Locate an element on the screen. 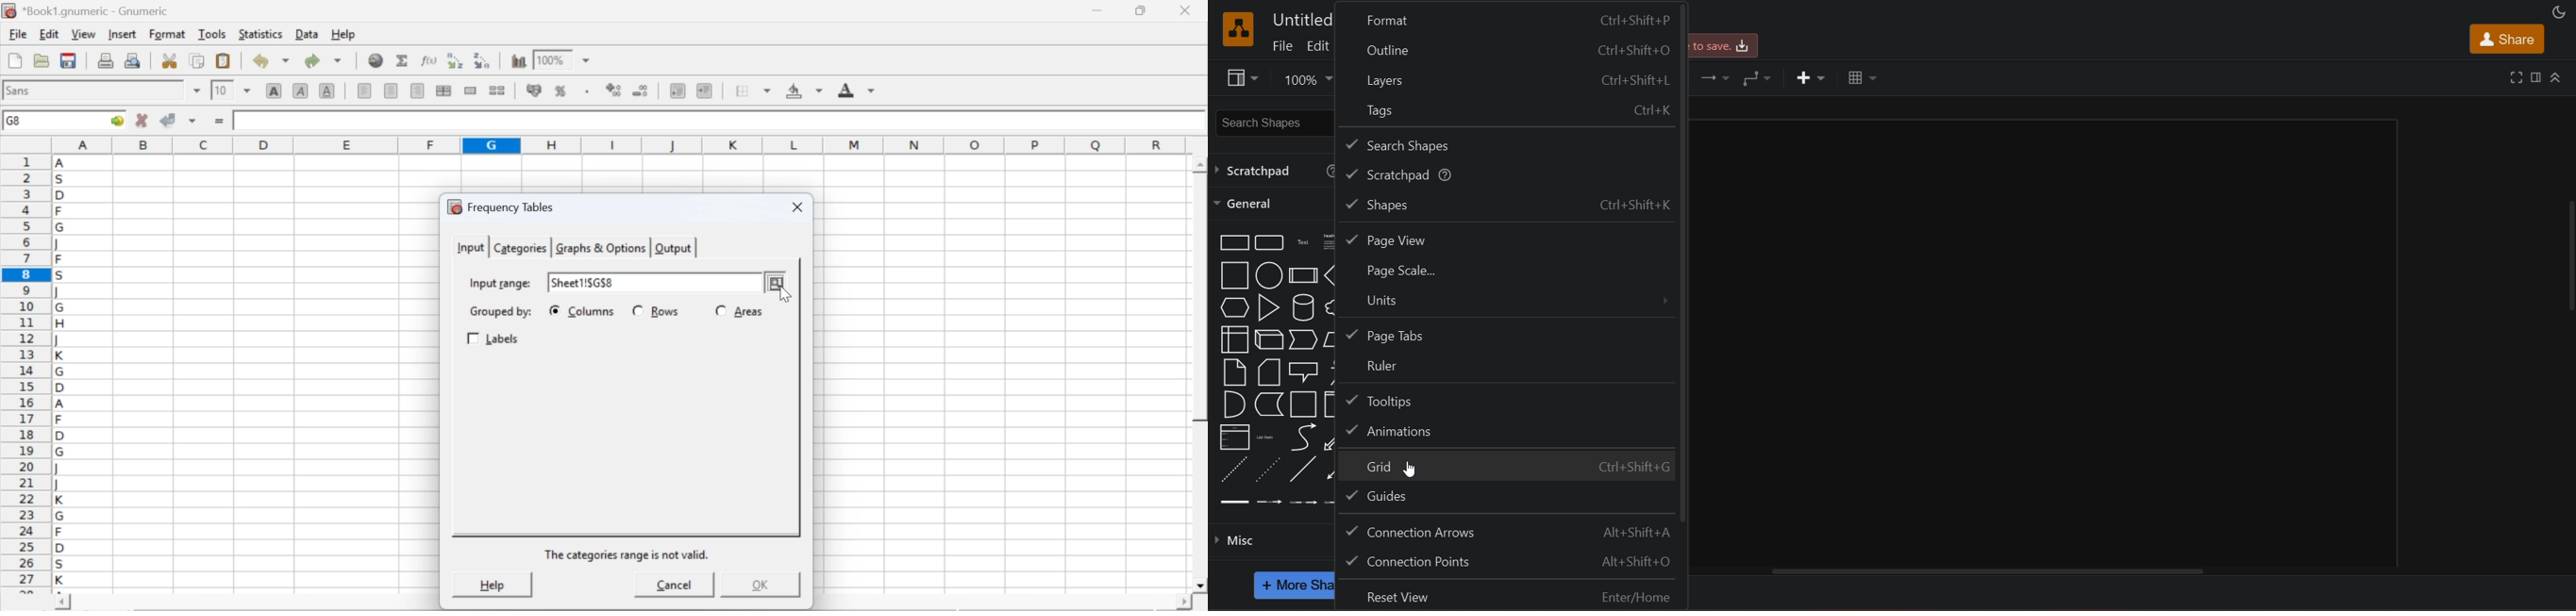  input is located at coordinates (469, 246).